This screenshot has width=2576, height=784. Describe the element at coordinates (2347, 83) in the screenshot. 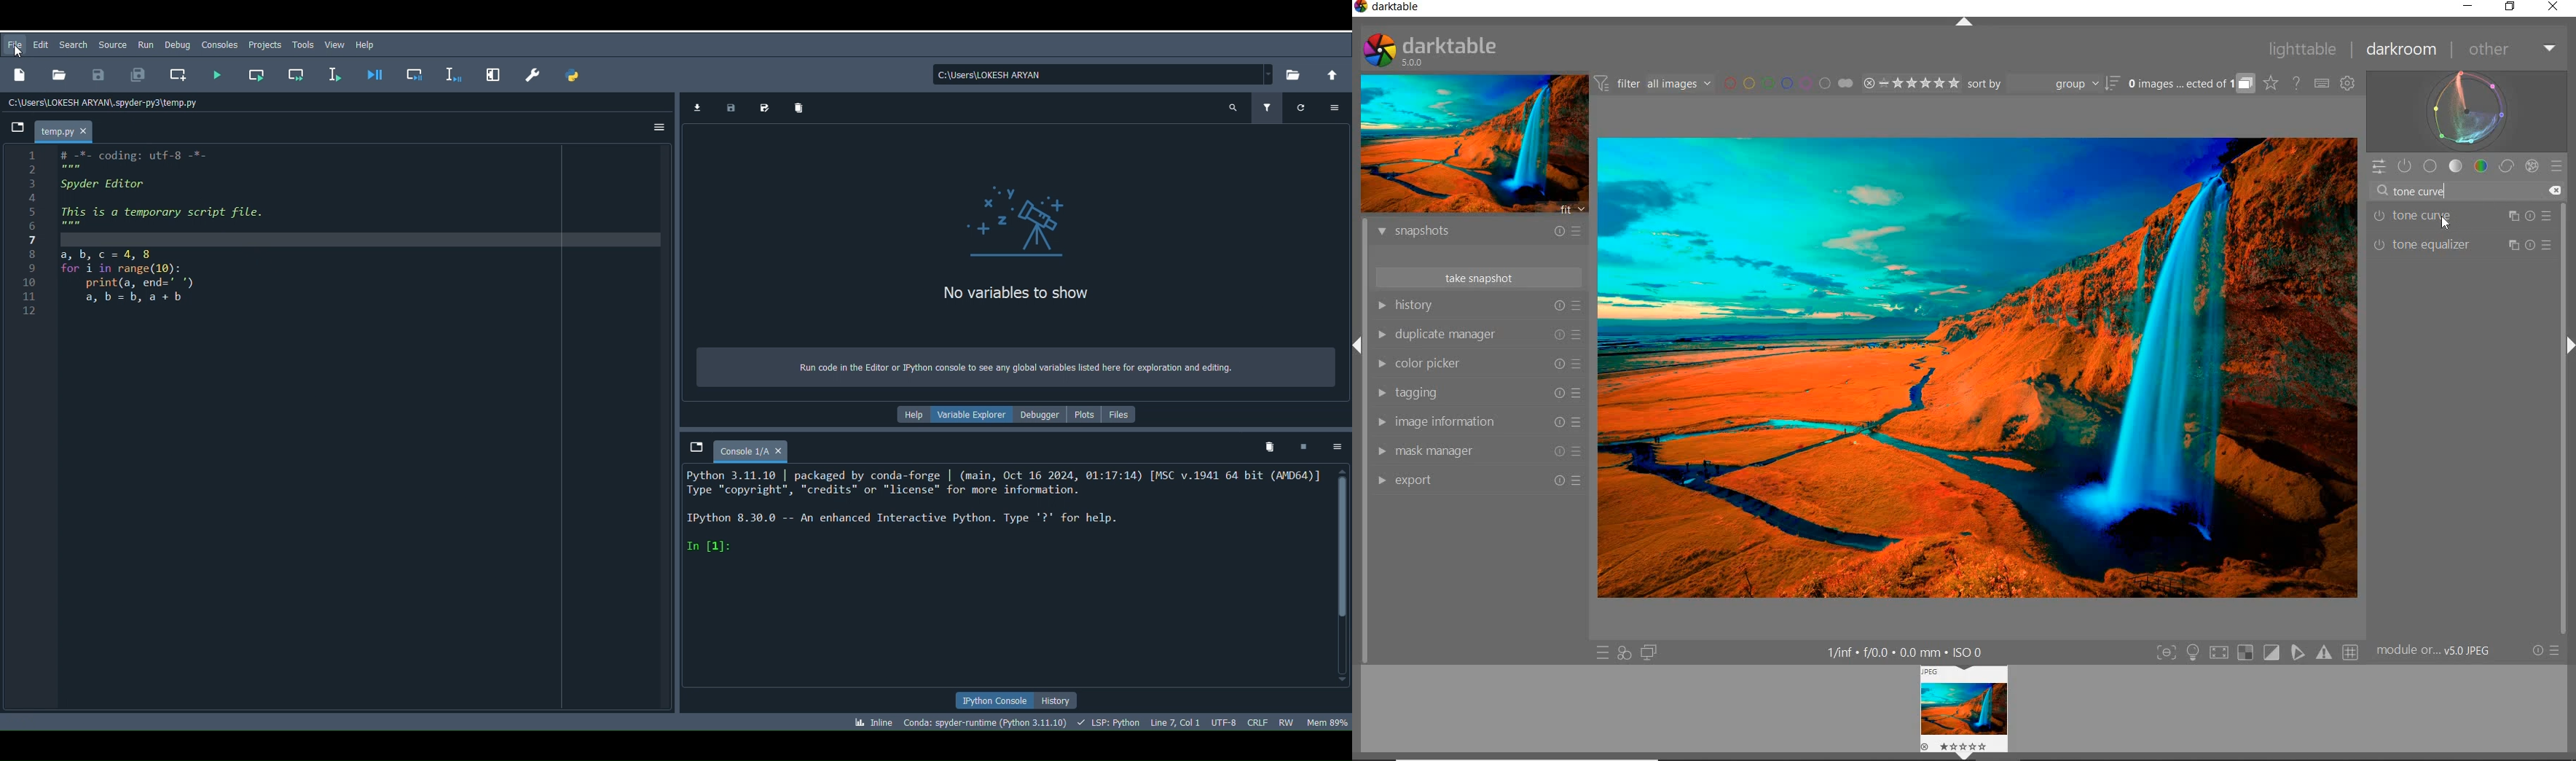

I see `SHOW GLOBAL PREFERENCES` at that location.